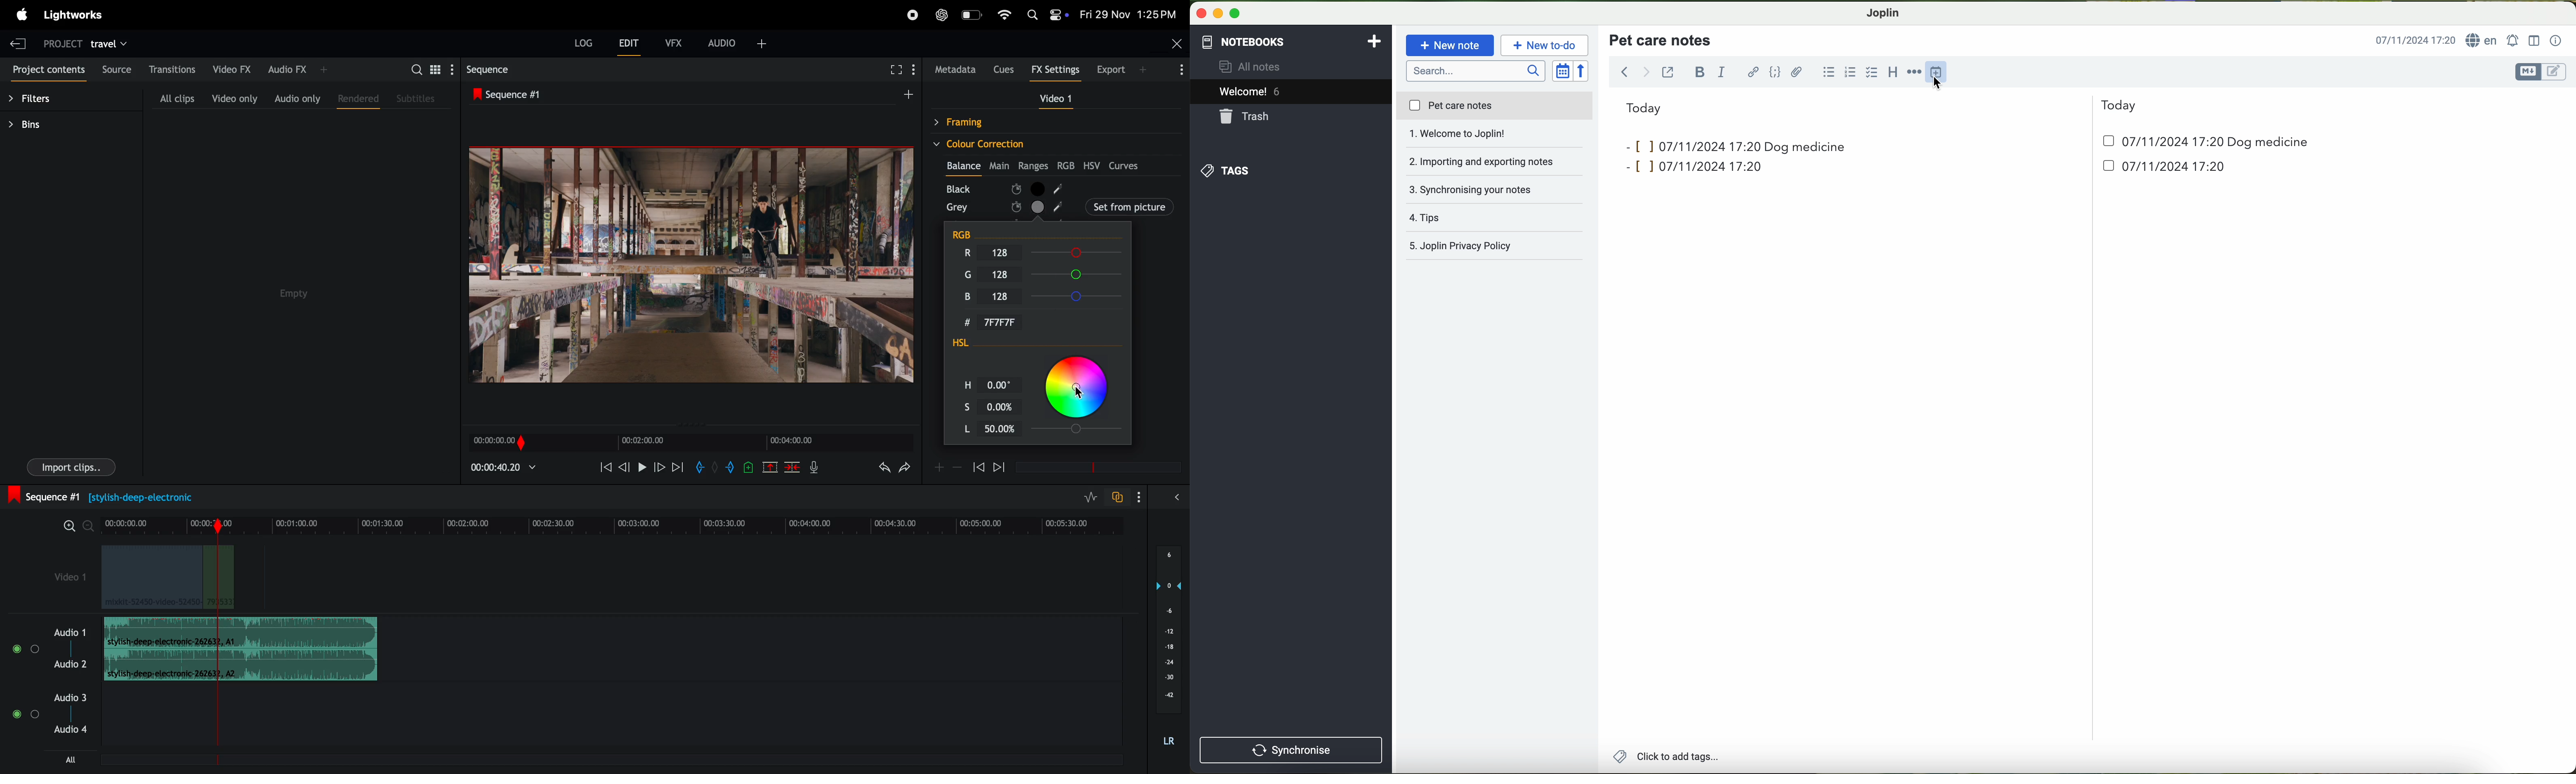 The height and width of the screenshot is (784, 2576). Describe the element at coordinates (979, 344) in the screenshot. I see `HSL` at that location.